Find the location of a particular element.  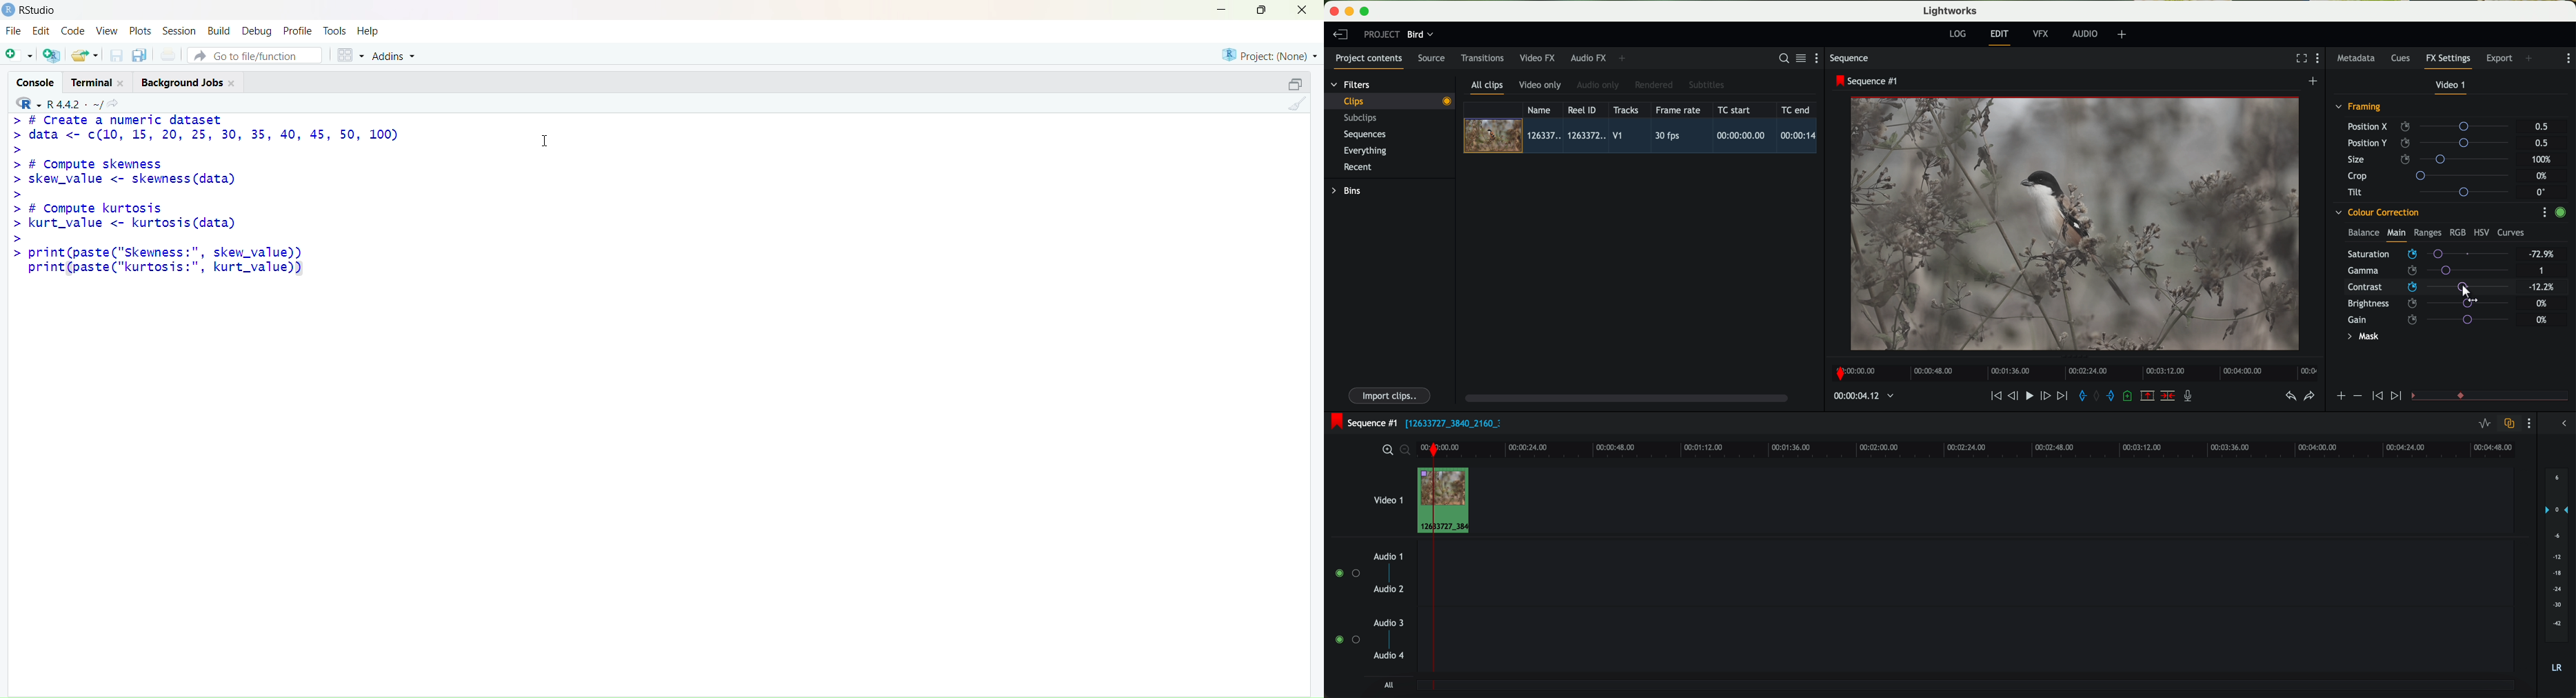

subtitles is located at coordinates (1705, 85).